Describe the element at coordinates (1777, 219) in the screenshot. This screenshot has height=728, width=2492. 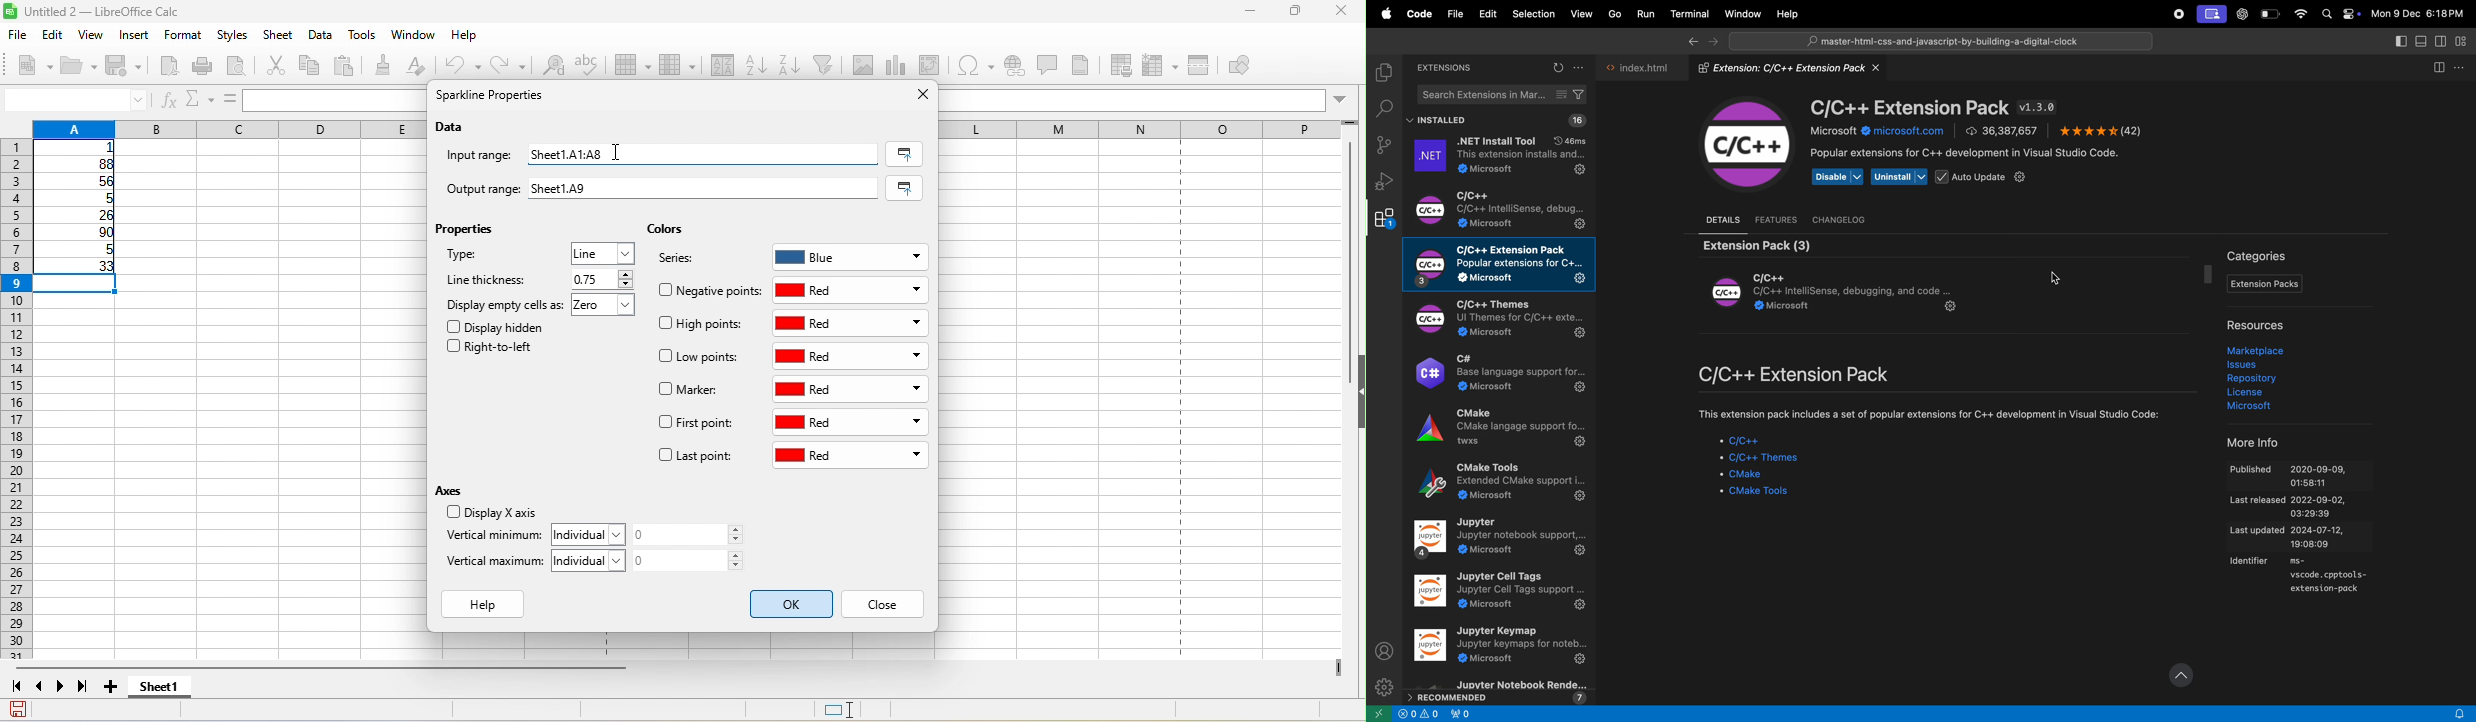
I see `features` at that location.